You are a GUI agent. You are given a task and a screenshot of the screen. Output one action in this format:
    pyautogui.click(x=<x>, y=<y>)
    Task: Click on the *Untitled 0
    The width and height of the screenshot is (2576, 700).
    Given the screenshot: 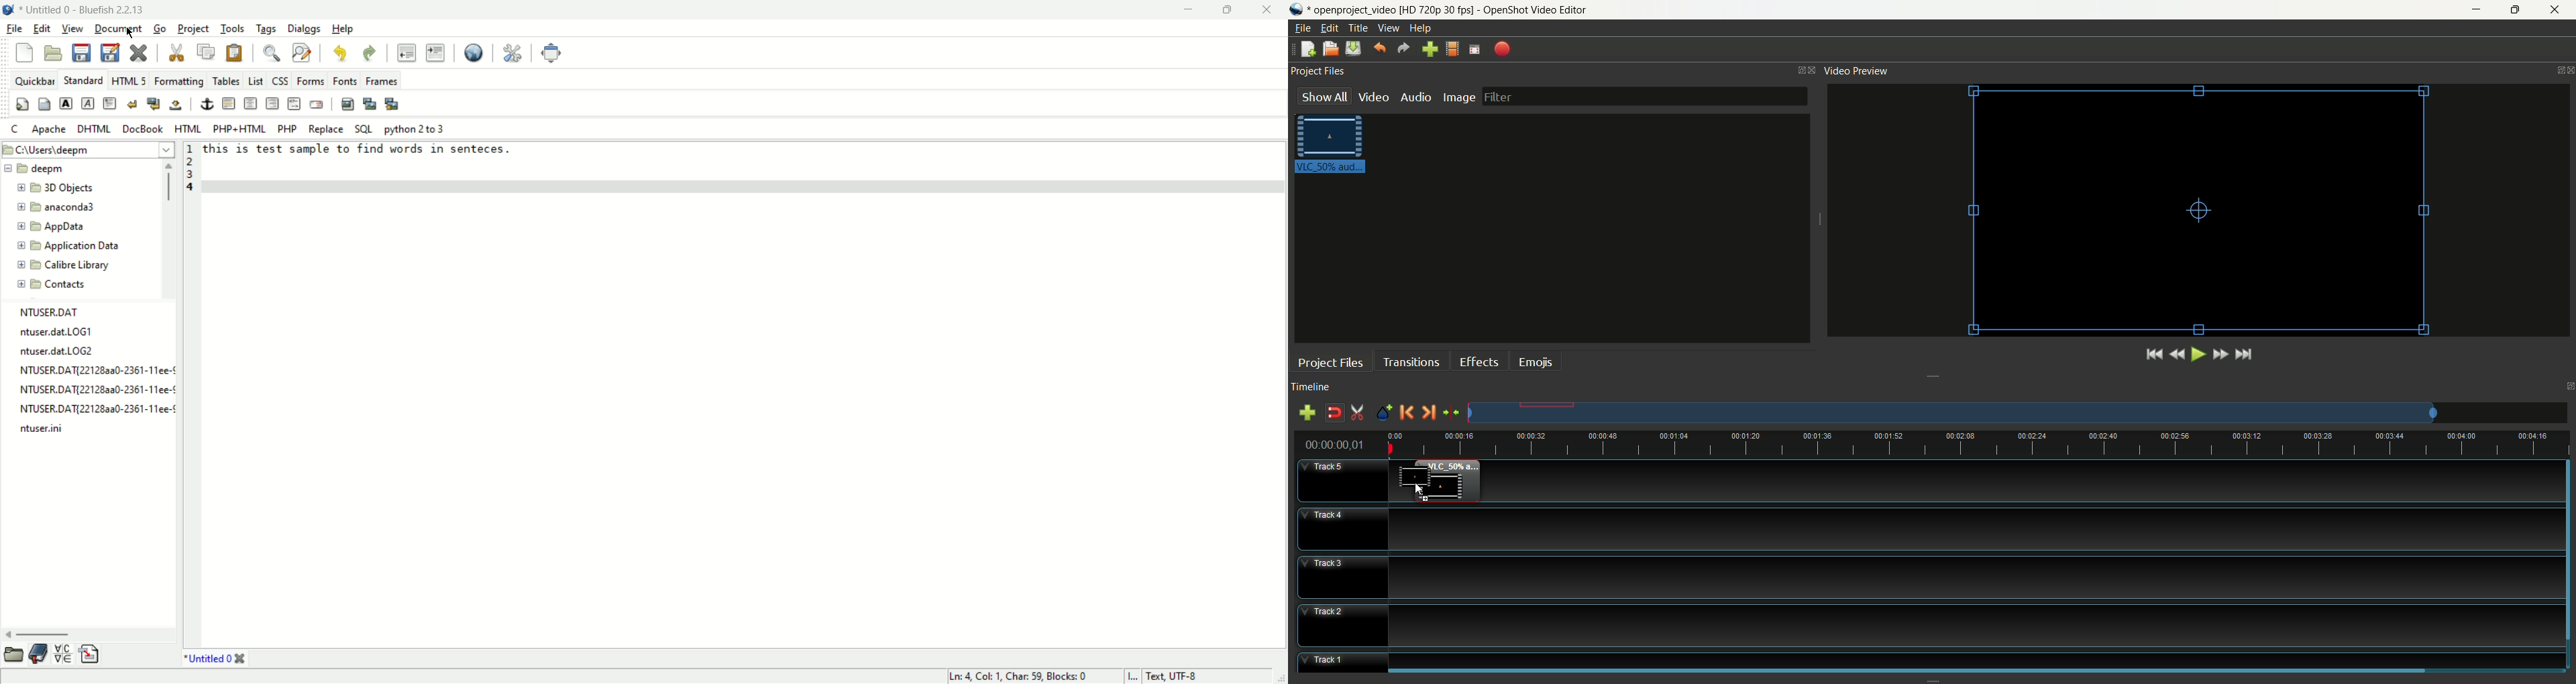 What is the action you would take?
    pyautogui.click(x=208, y=659)
    